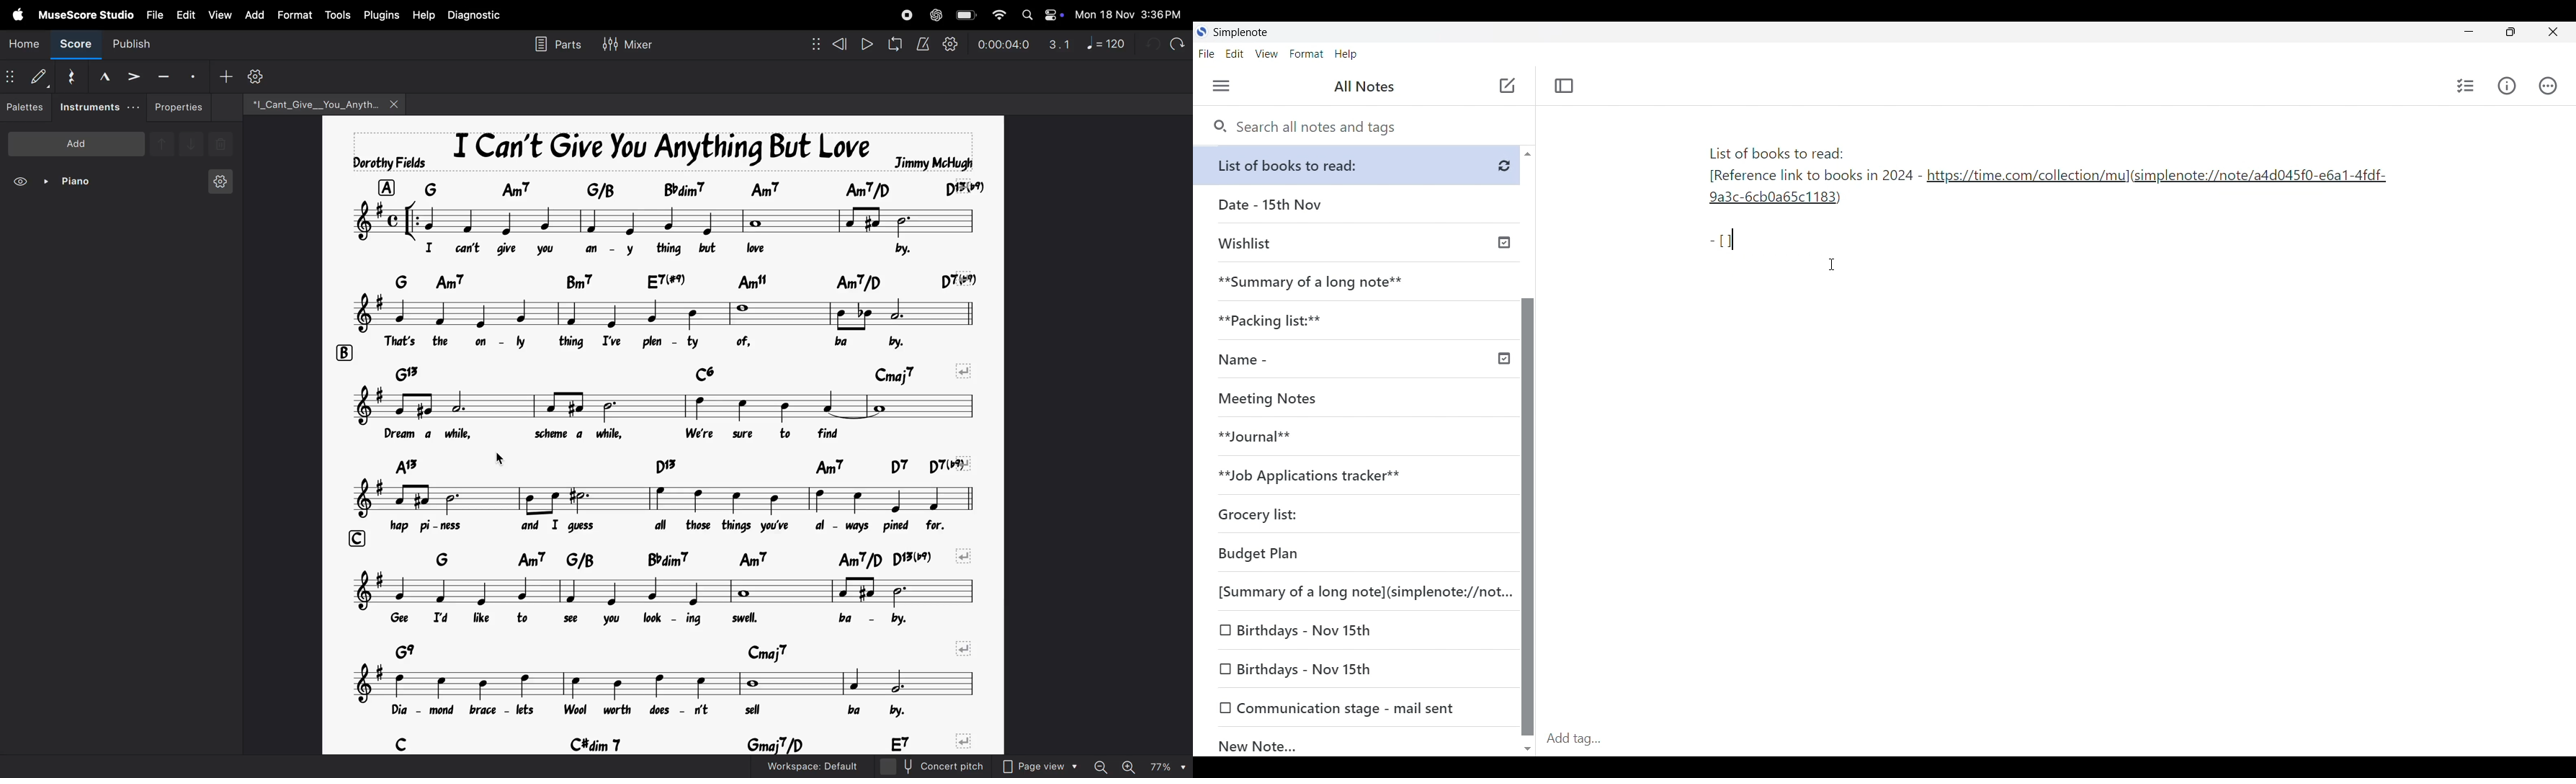 The image size is (2576, 784). I want to click on lyrics, so click(658, 344).